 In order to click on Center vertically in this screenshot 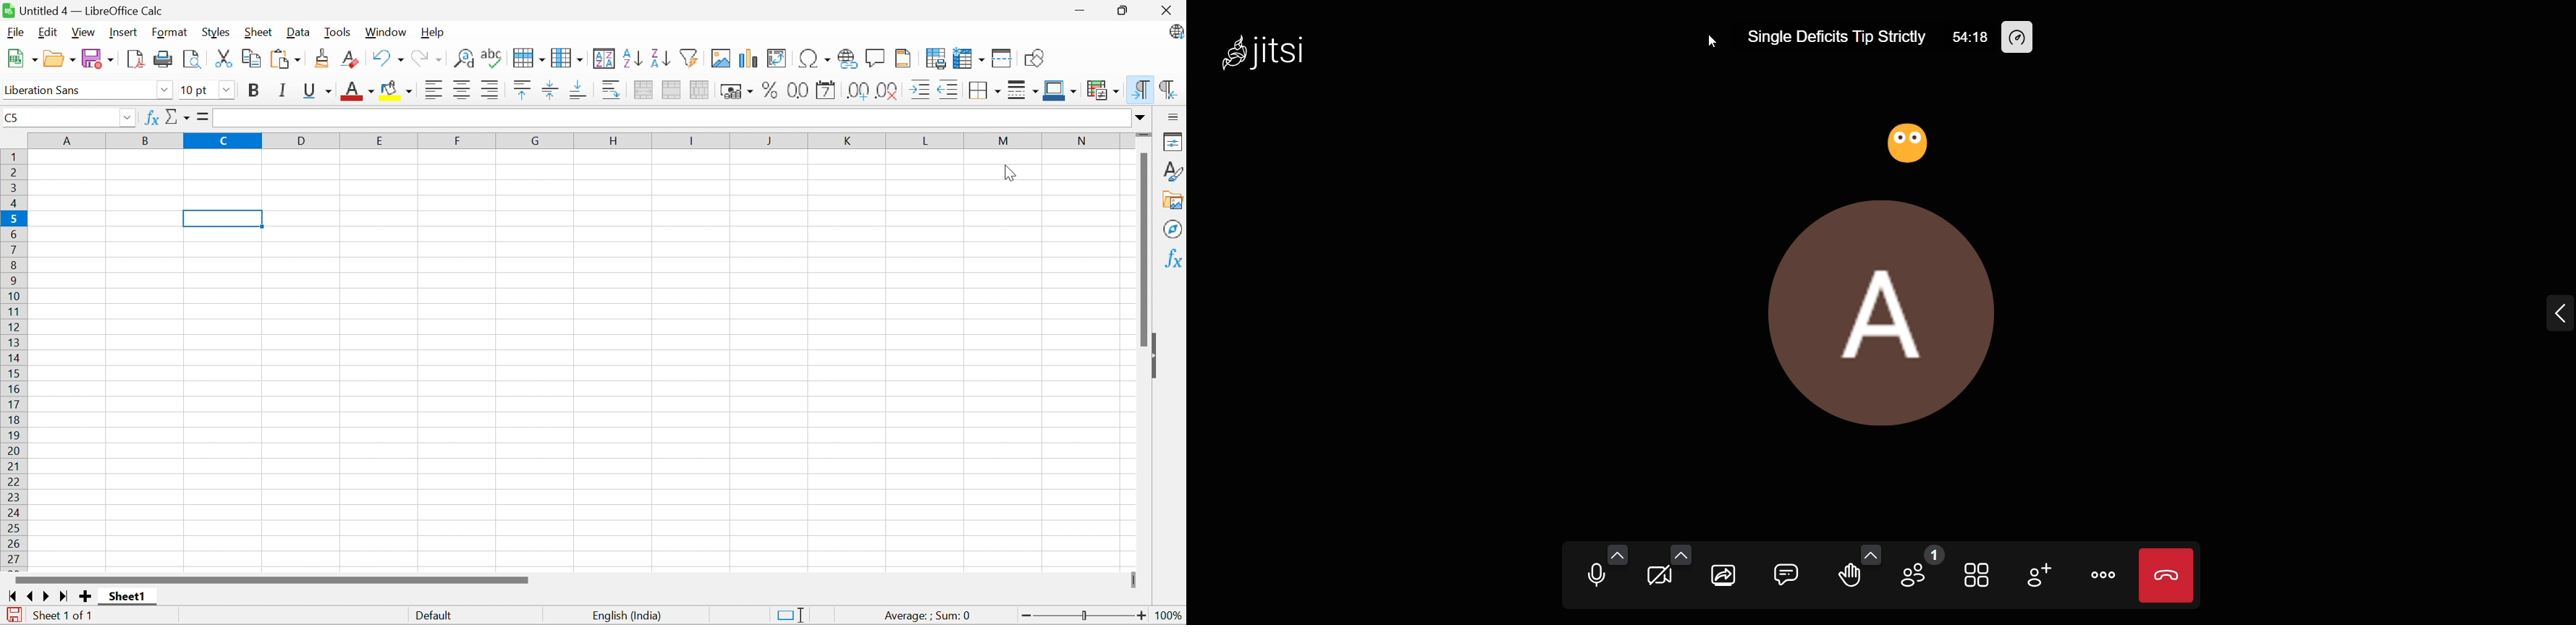, I will do `click(549, 89)`.